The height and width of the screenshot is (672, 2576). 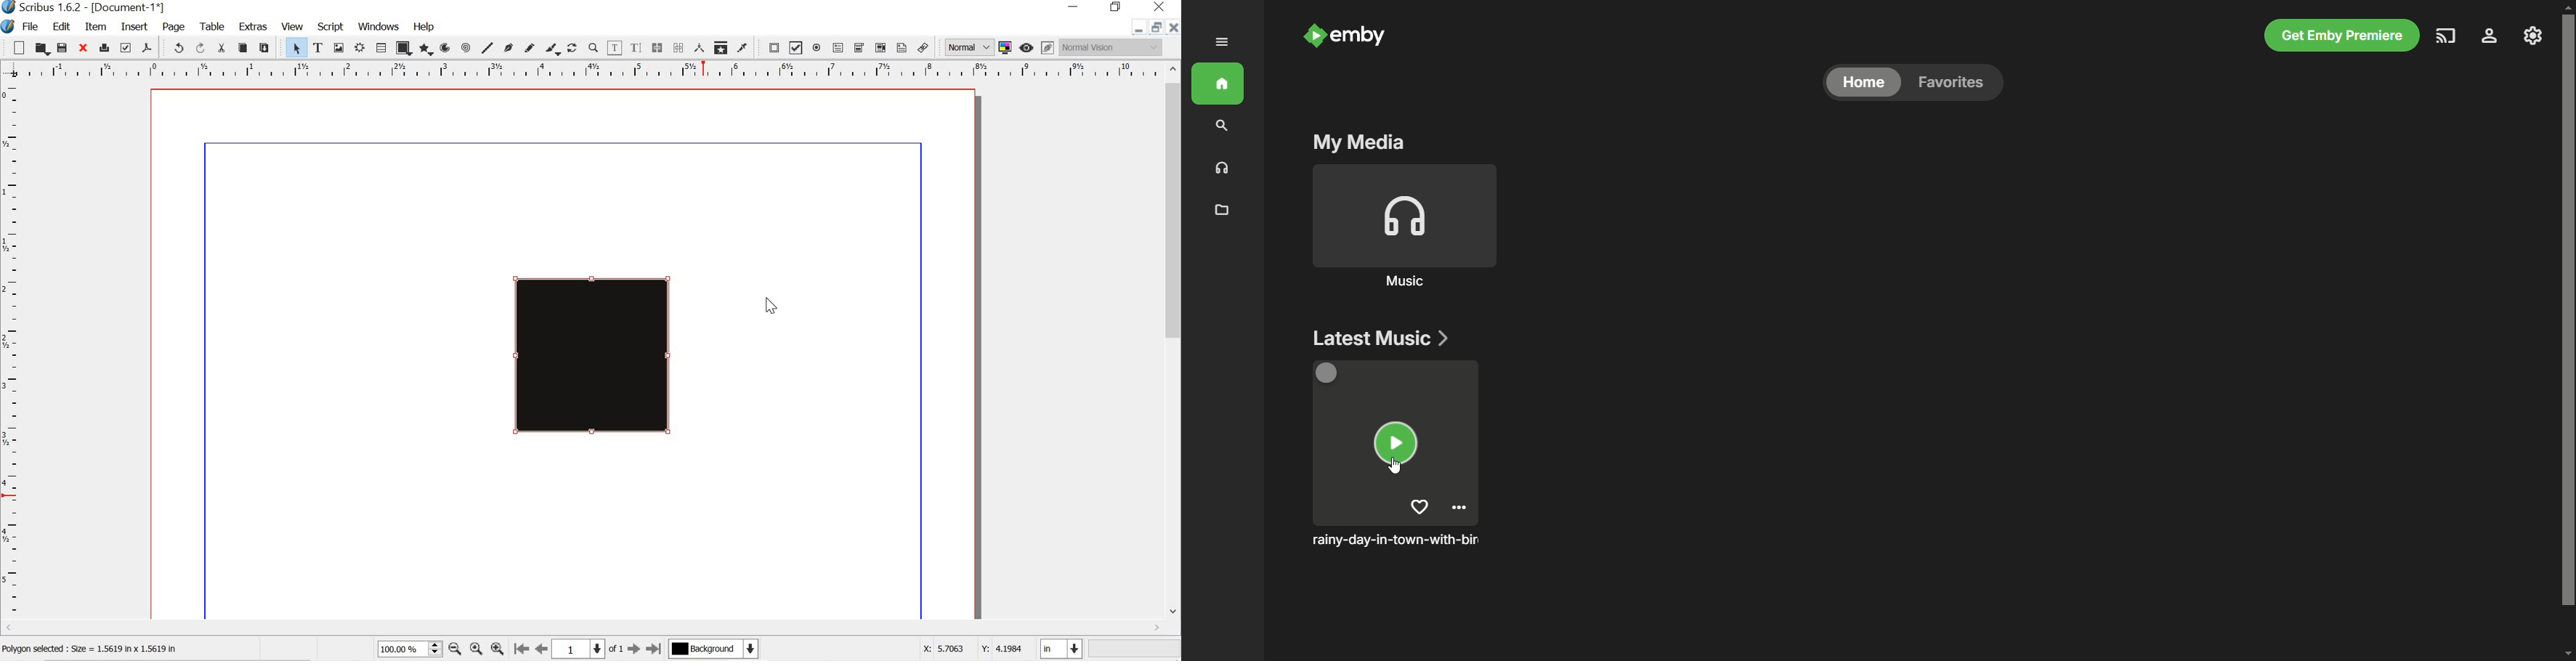 What do you see at coordinates (529, 47) in the screenshot?
I see `freehand line` at bounding box center [529, 47].